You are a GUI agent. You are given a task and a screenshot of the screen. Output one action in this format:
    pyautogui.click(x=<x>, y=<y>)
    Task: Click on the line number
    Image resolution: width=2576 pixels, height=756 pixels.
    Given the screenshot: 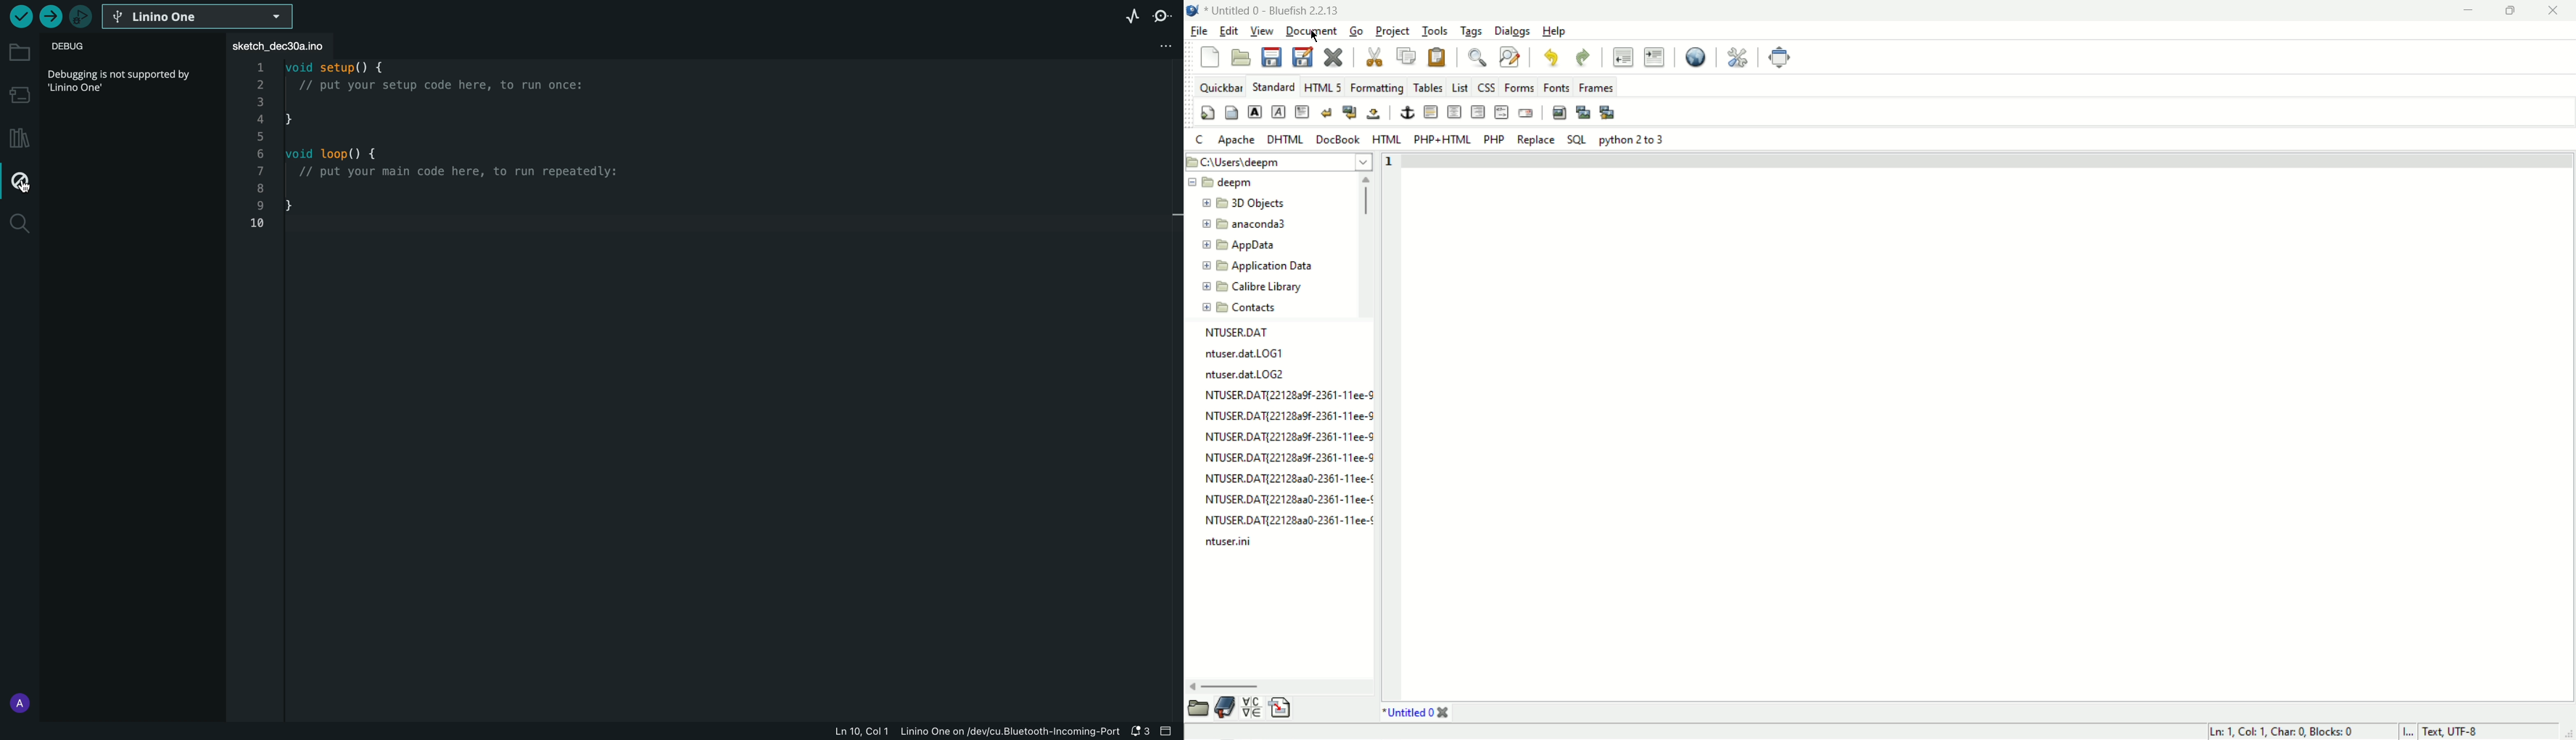 What is the action you would take?
    pyautogui.click(x=1387, y=428)
    